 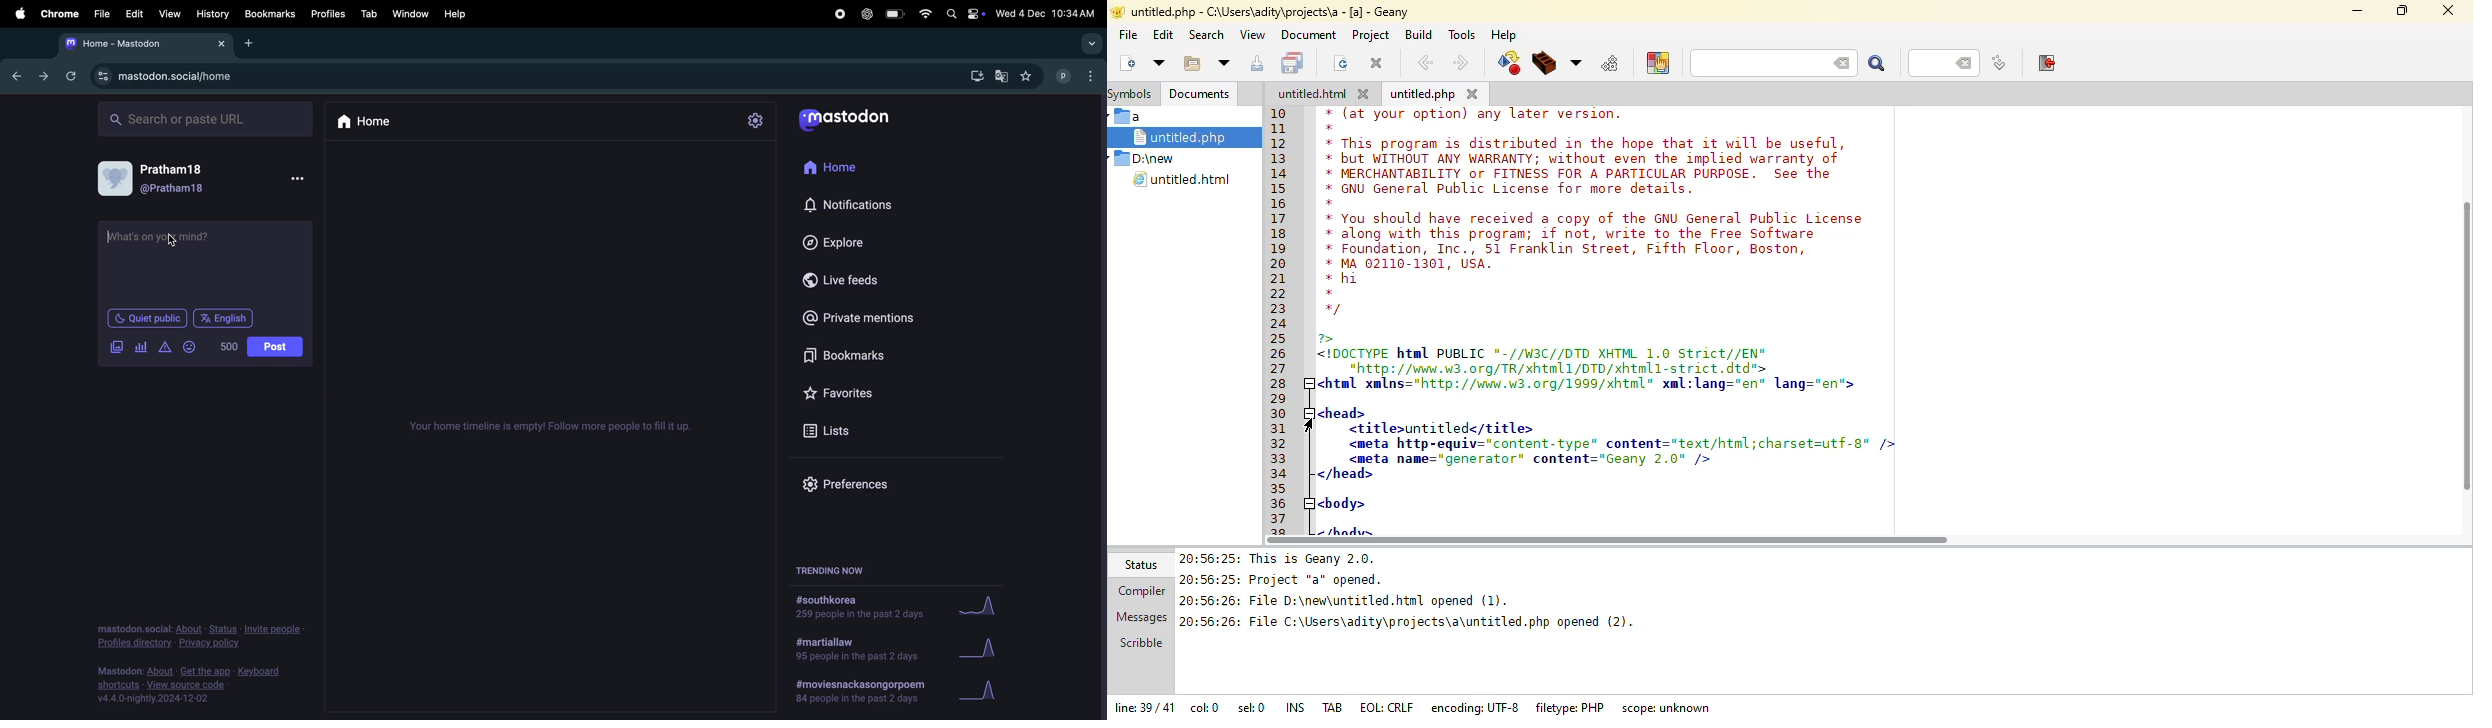 I want to click on English, so click(x=223, y=318).